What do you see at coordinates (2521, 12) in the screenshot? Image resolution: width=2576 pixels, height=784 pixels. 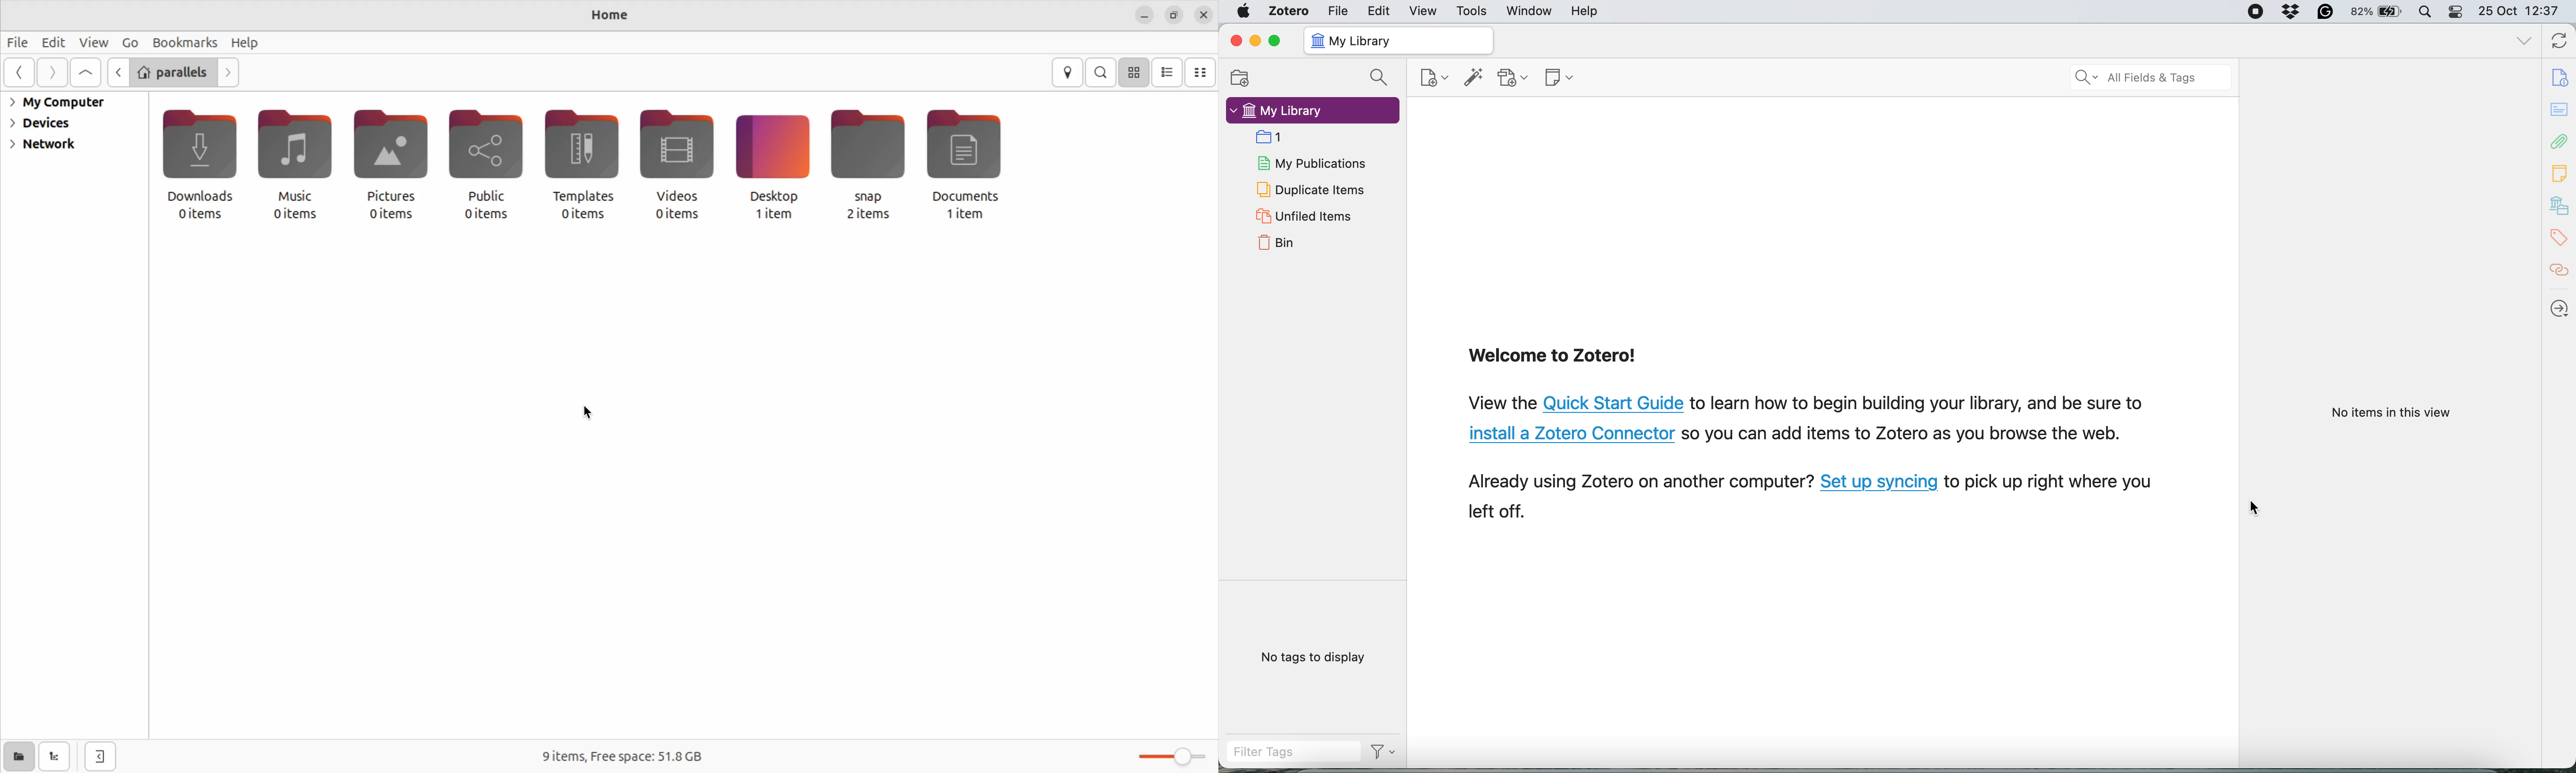 I see `25 Oct 12:37` at bounding box center [2521, 12].